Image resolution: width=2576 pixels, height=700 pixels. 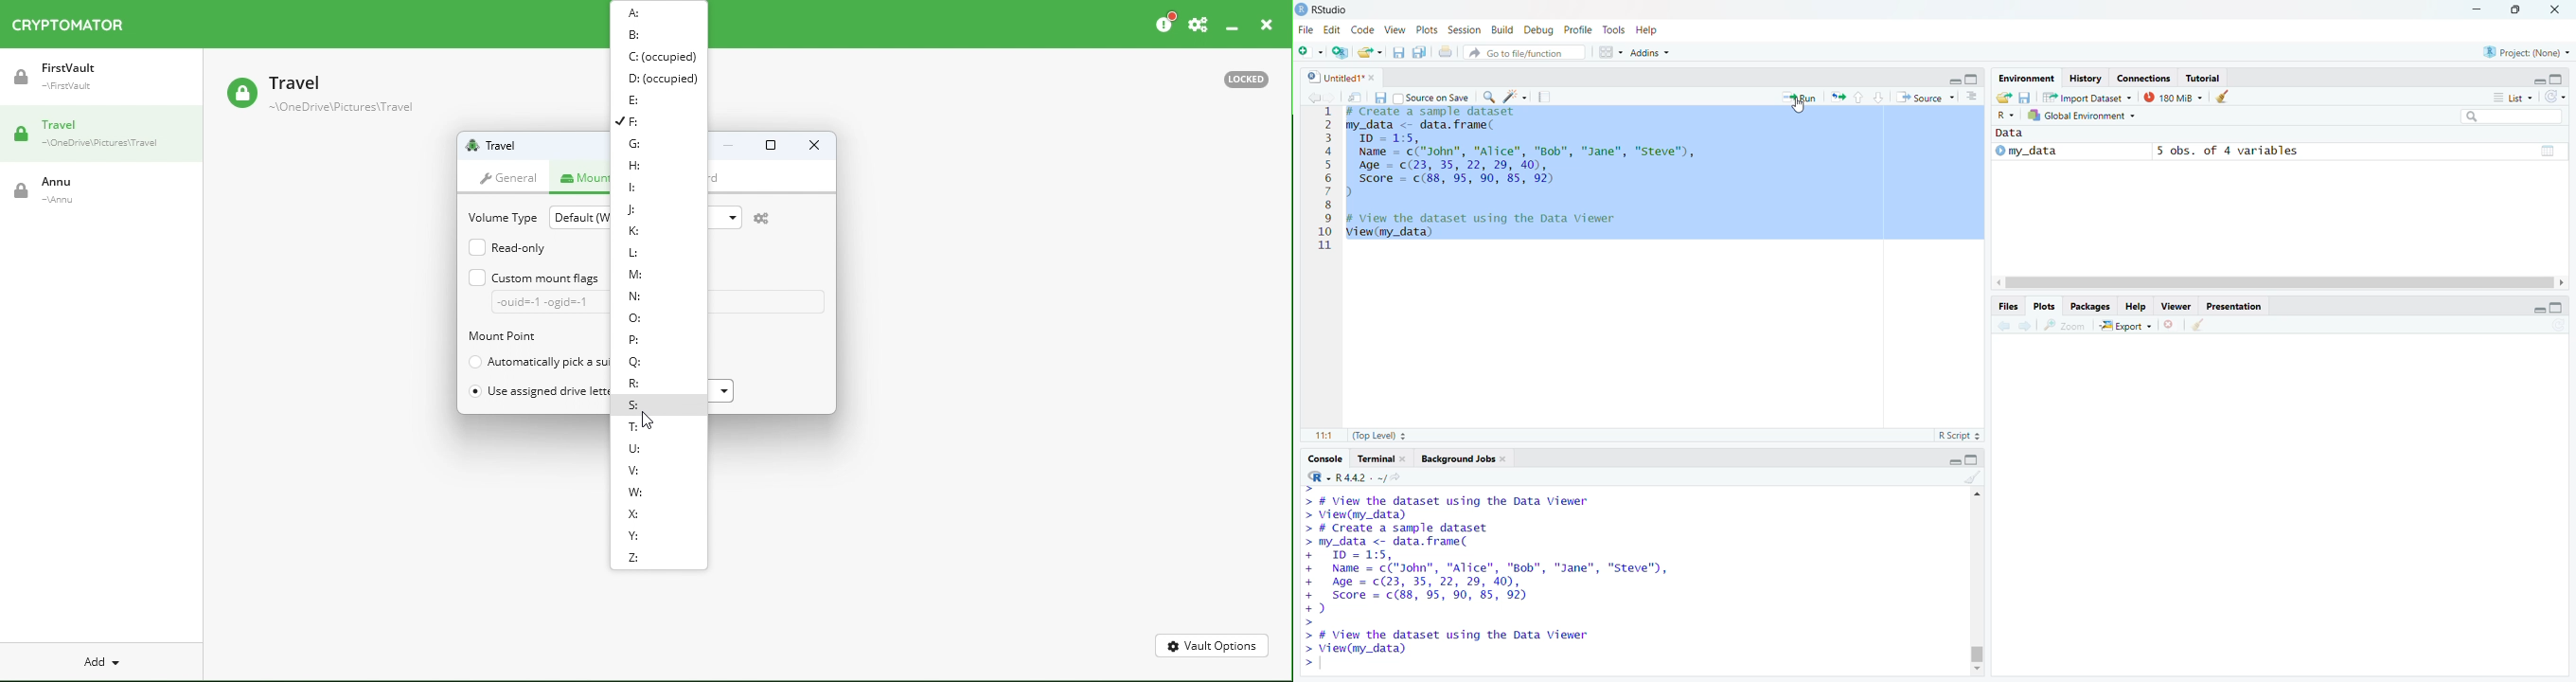 What do you see at coordinates (2515, 98) in the screenshot?
I see `List` at bounding box center [2515, 98].